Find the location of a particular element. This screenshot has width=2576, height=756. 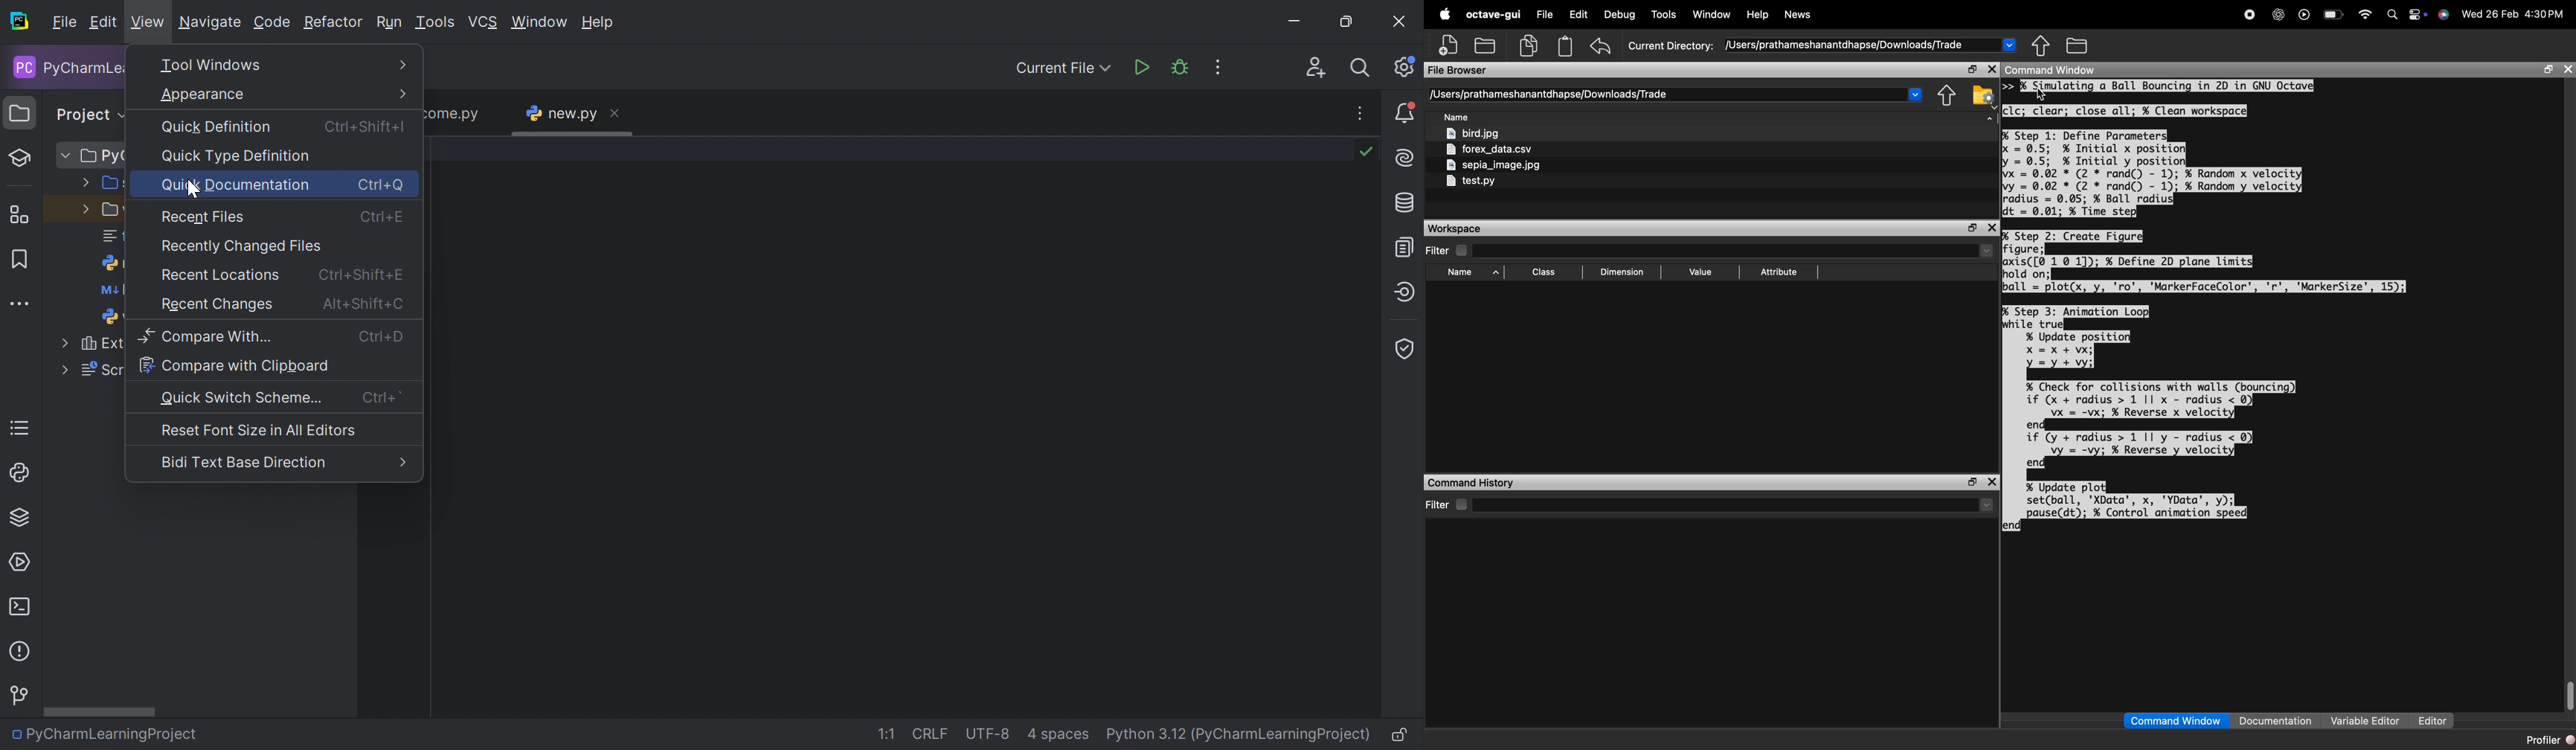

Bidi Text Base Direction is located at coordinates (288, 461).